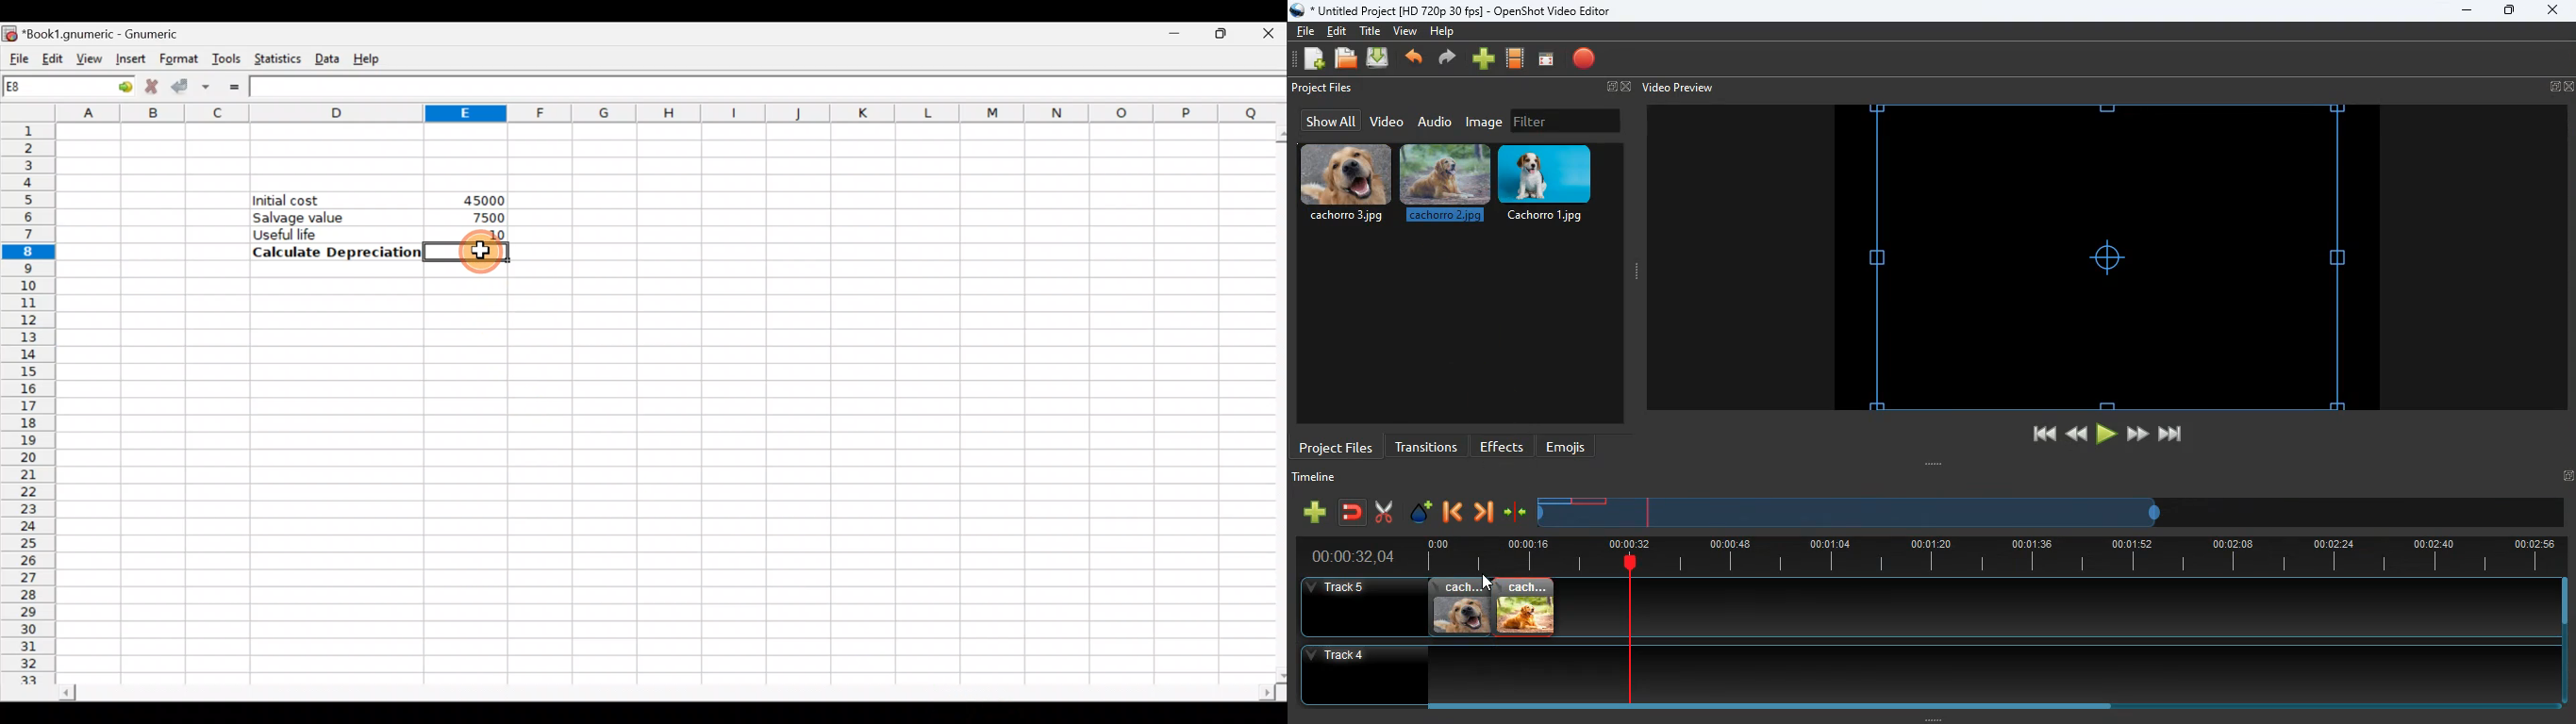 The image size is (2576, 728). What do you see at coordinates (228, 58) in the screenshot?
I see `Tools` at bounding box center [228, 58].